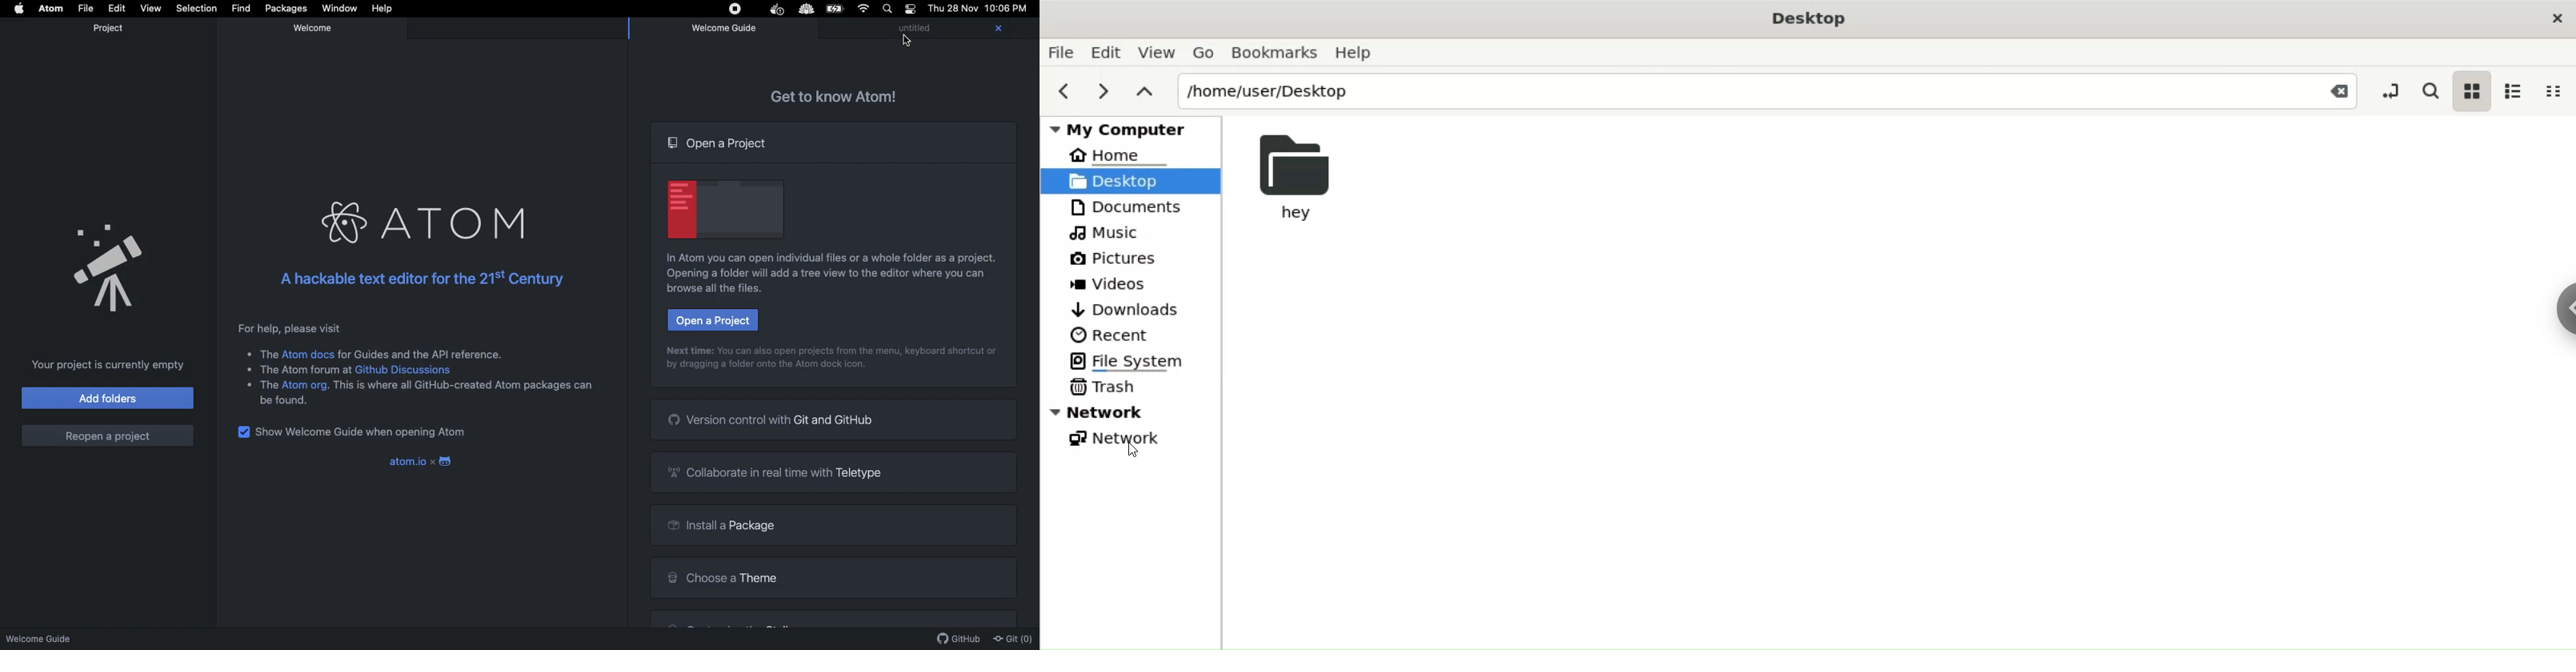 The width and height of the screenshot is (2576, 672). What do you see at coordinates (284, 9) in the screenshot?
I see `Packages` at bounding box center [284, 9].